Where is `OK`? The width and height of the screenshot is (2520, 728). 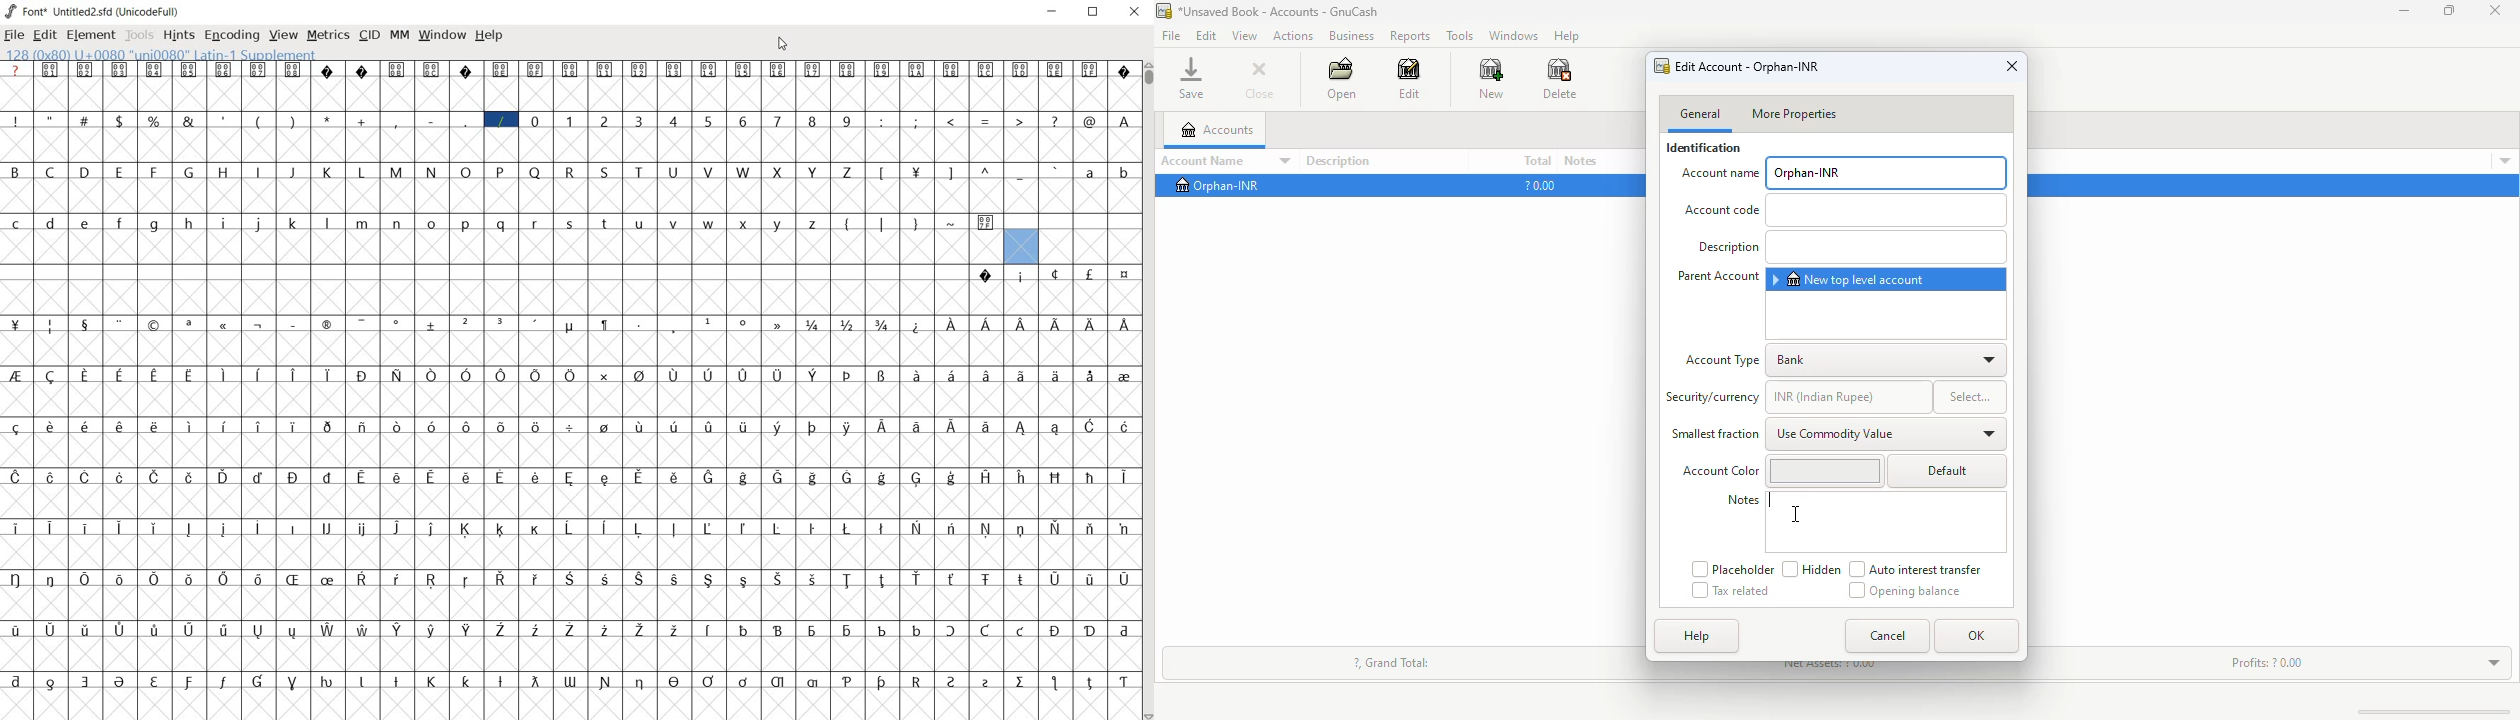
OK is located at coordinates (1976, 636).